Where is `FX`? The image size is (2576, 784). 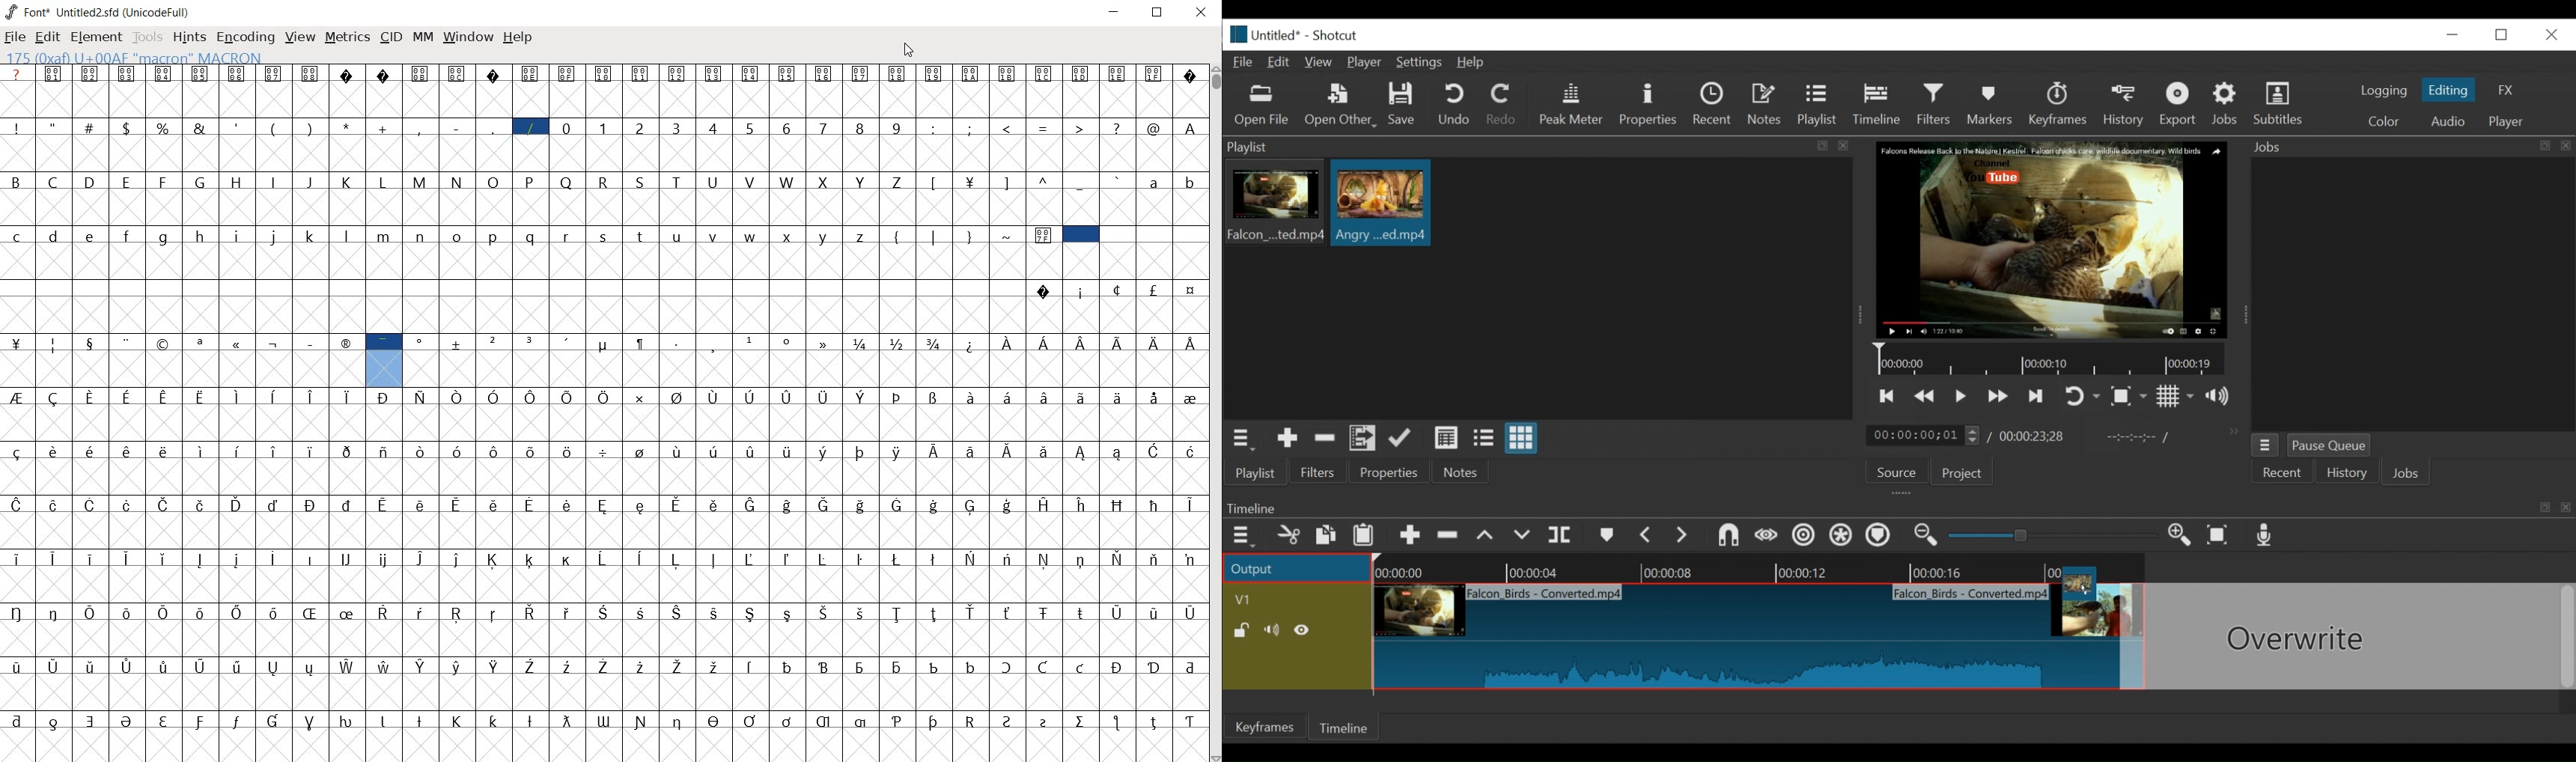 FX is located at coordinates (2507, 90).